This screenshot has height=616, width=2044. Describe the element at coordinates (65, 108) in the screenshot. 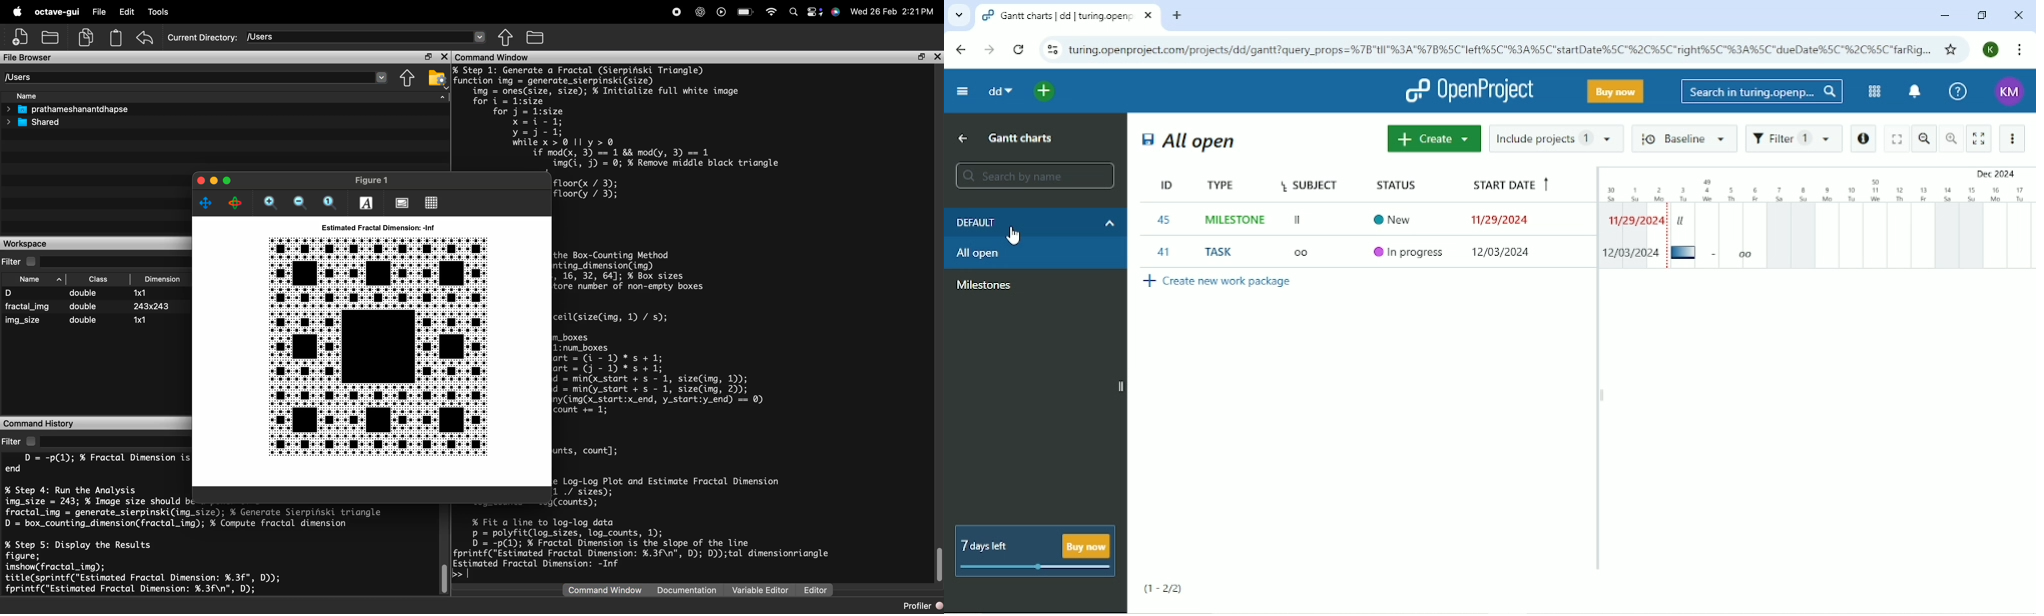

I see `prathameshanantdhapse` at that location.